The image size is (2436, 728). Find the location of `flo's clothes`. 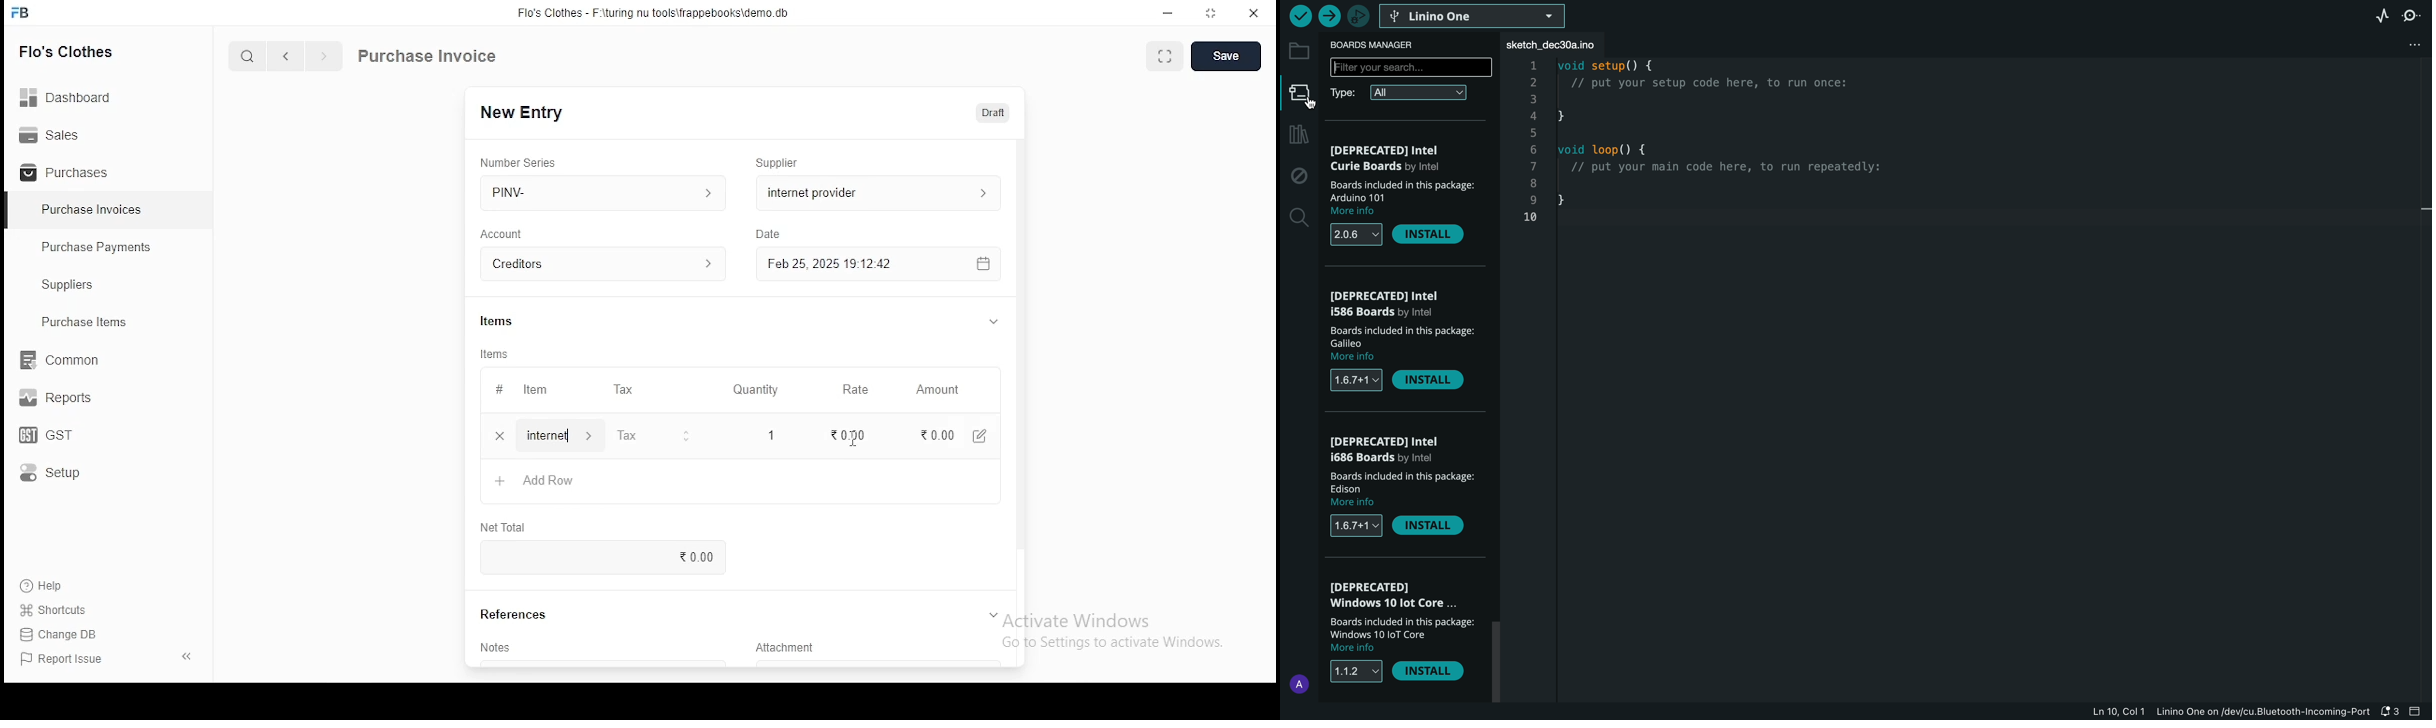

flo's clothes is located at coordinates (69, 51).